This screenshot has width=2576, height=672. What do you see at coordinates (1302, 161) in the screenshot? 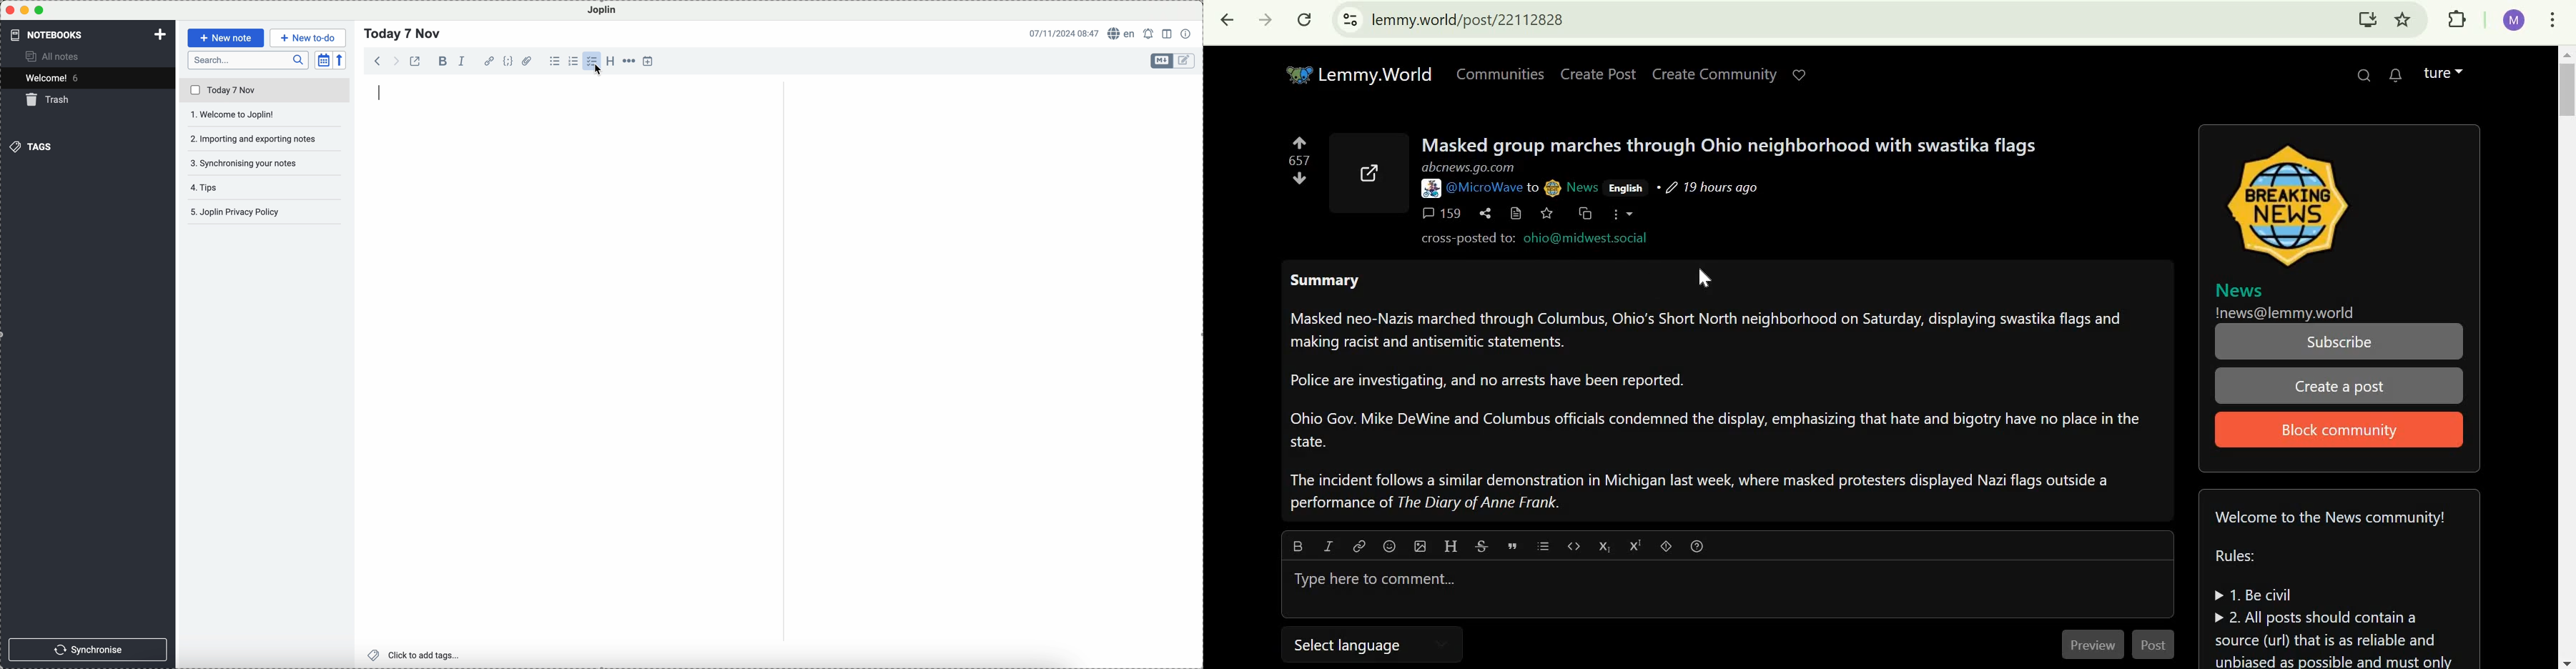
I see `numbers` at bounding box center [1302, 161].